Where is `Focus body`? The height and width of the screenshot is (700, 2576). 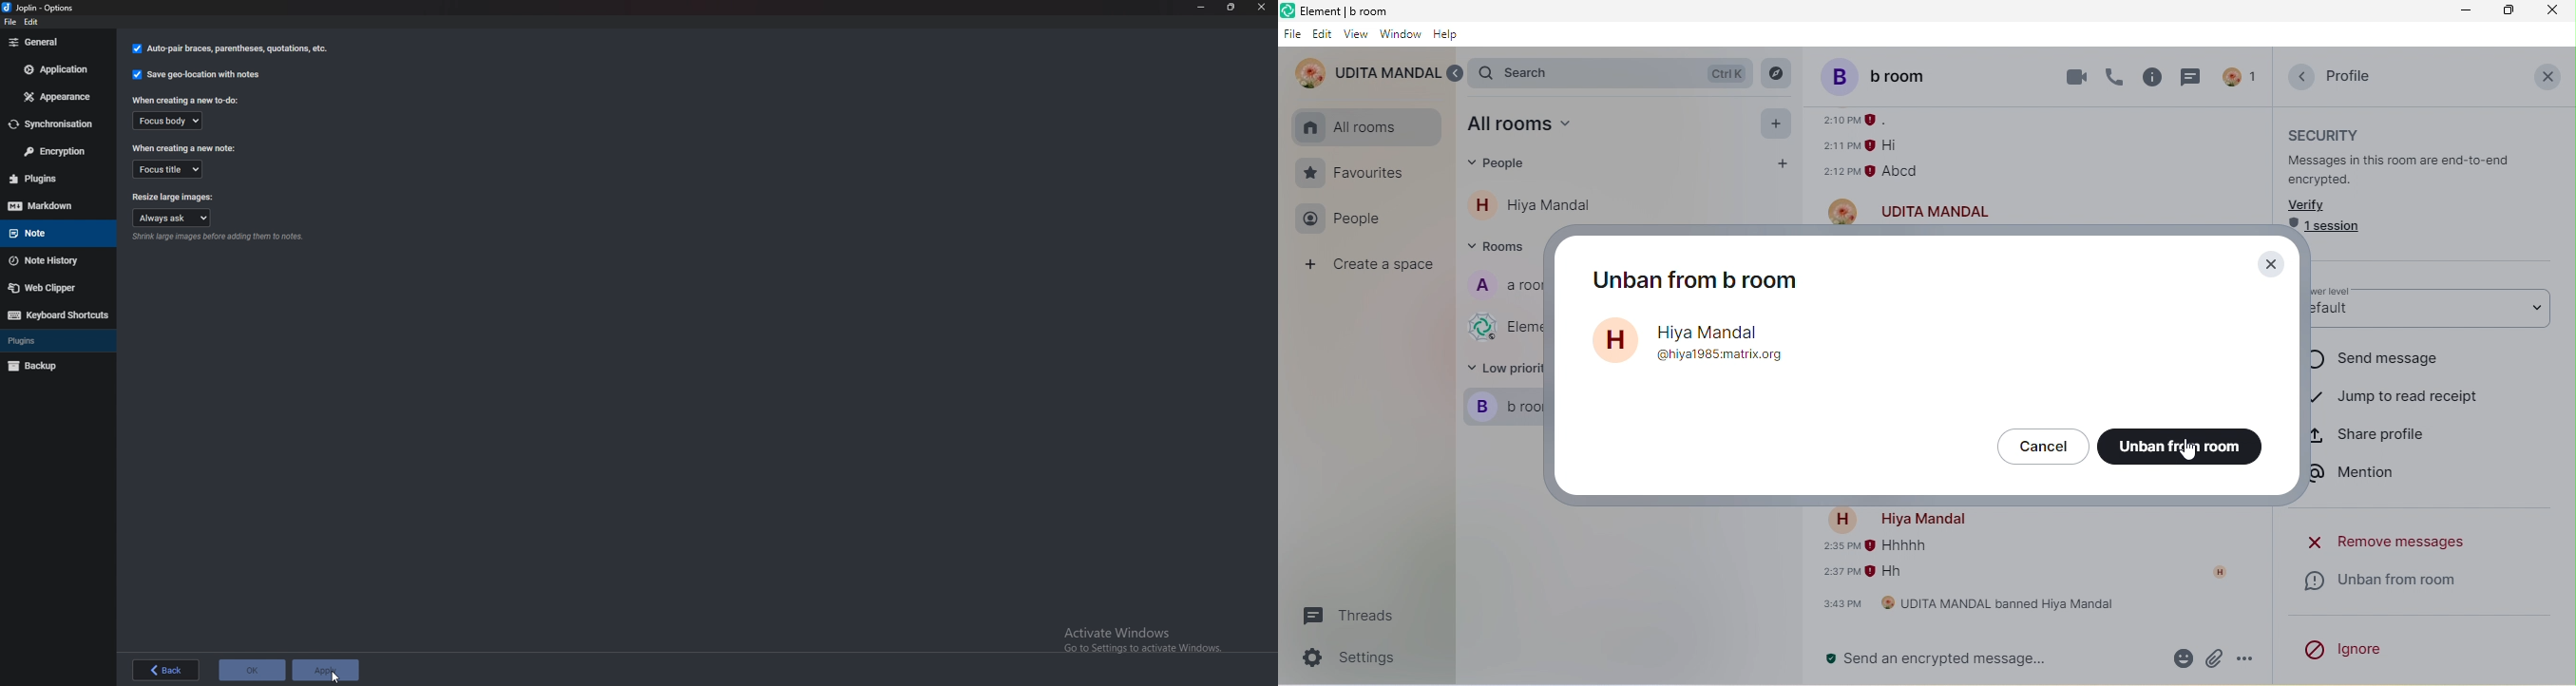 Focus body is located at coordinates (174, 121).